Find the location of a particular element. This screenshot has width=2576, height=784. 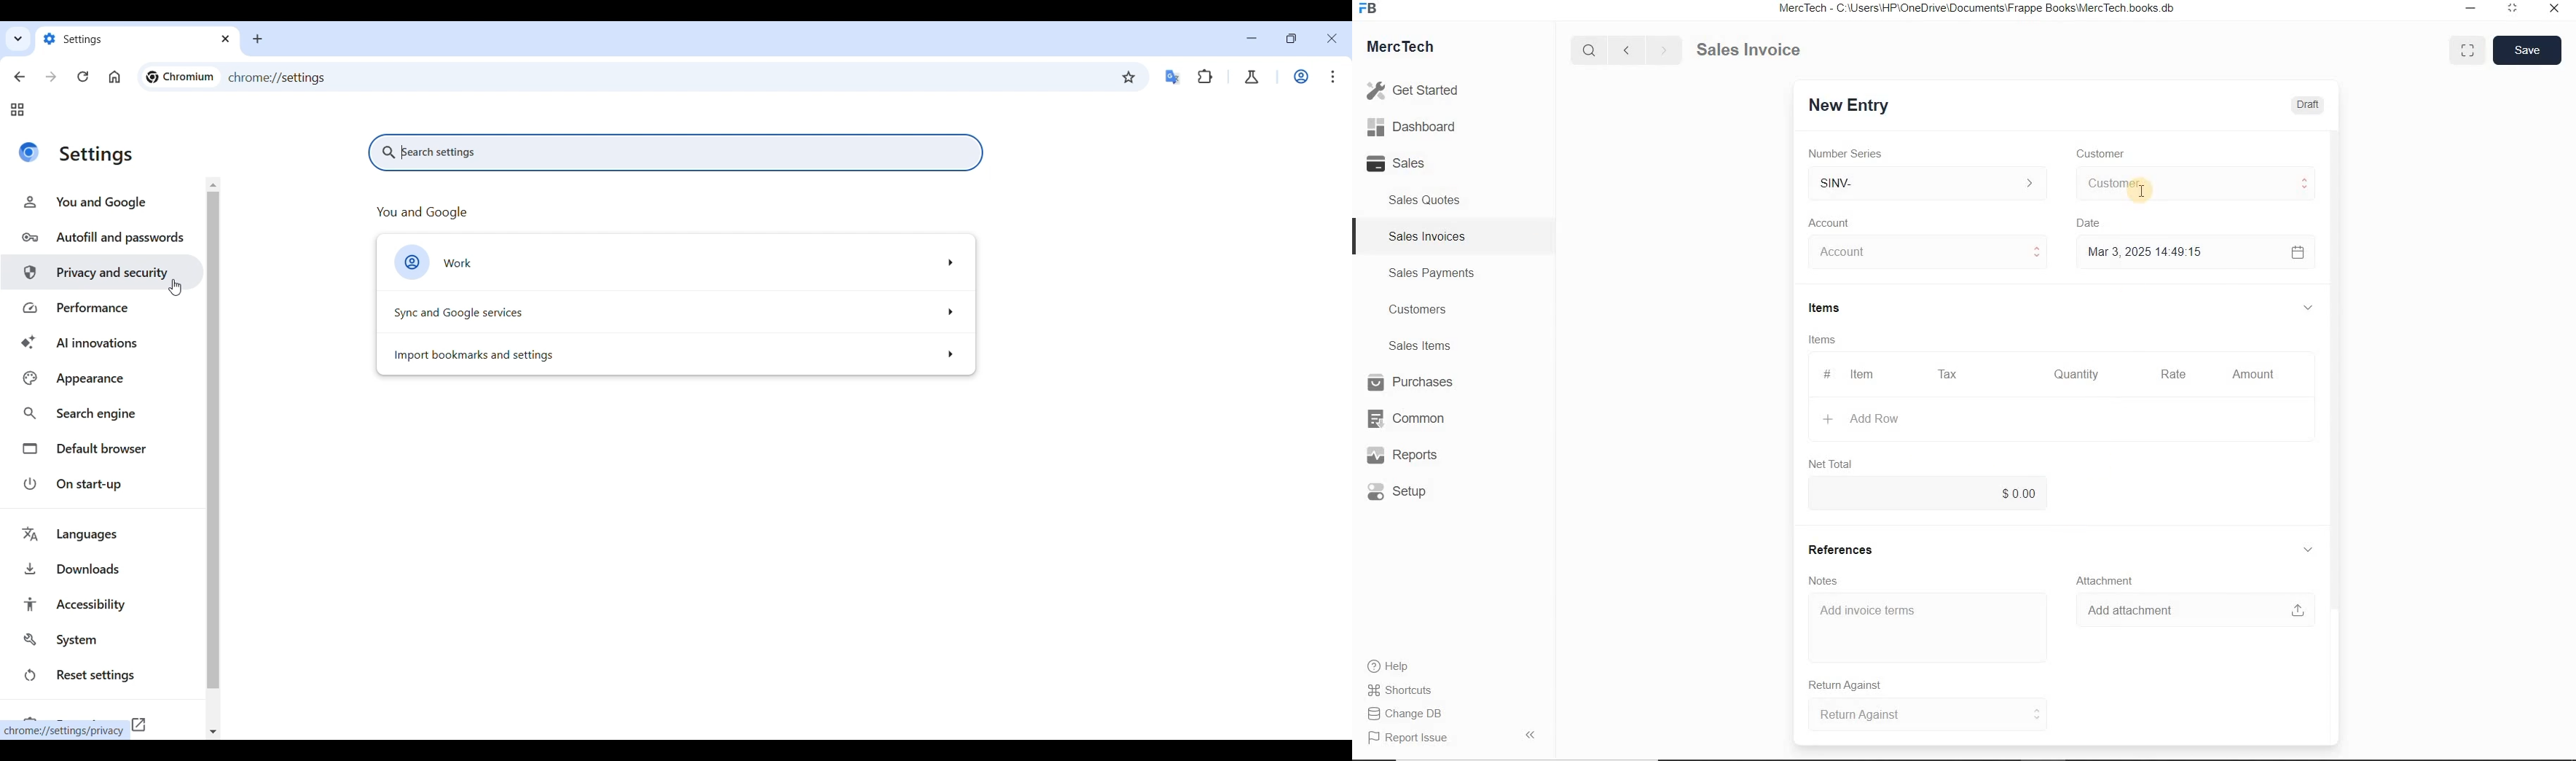

Purchases is located at coordinates (1413, 383).